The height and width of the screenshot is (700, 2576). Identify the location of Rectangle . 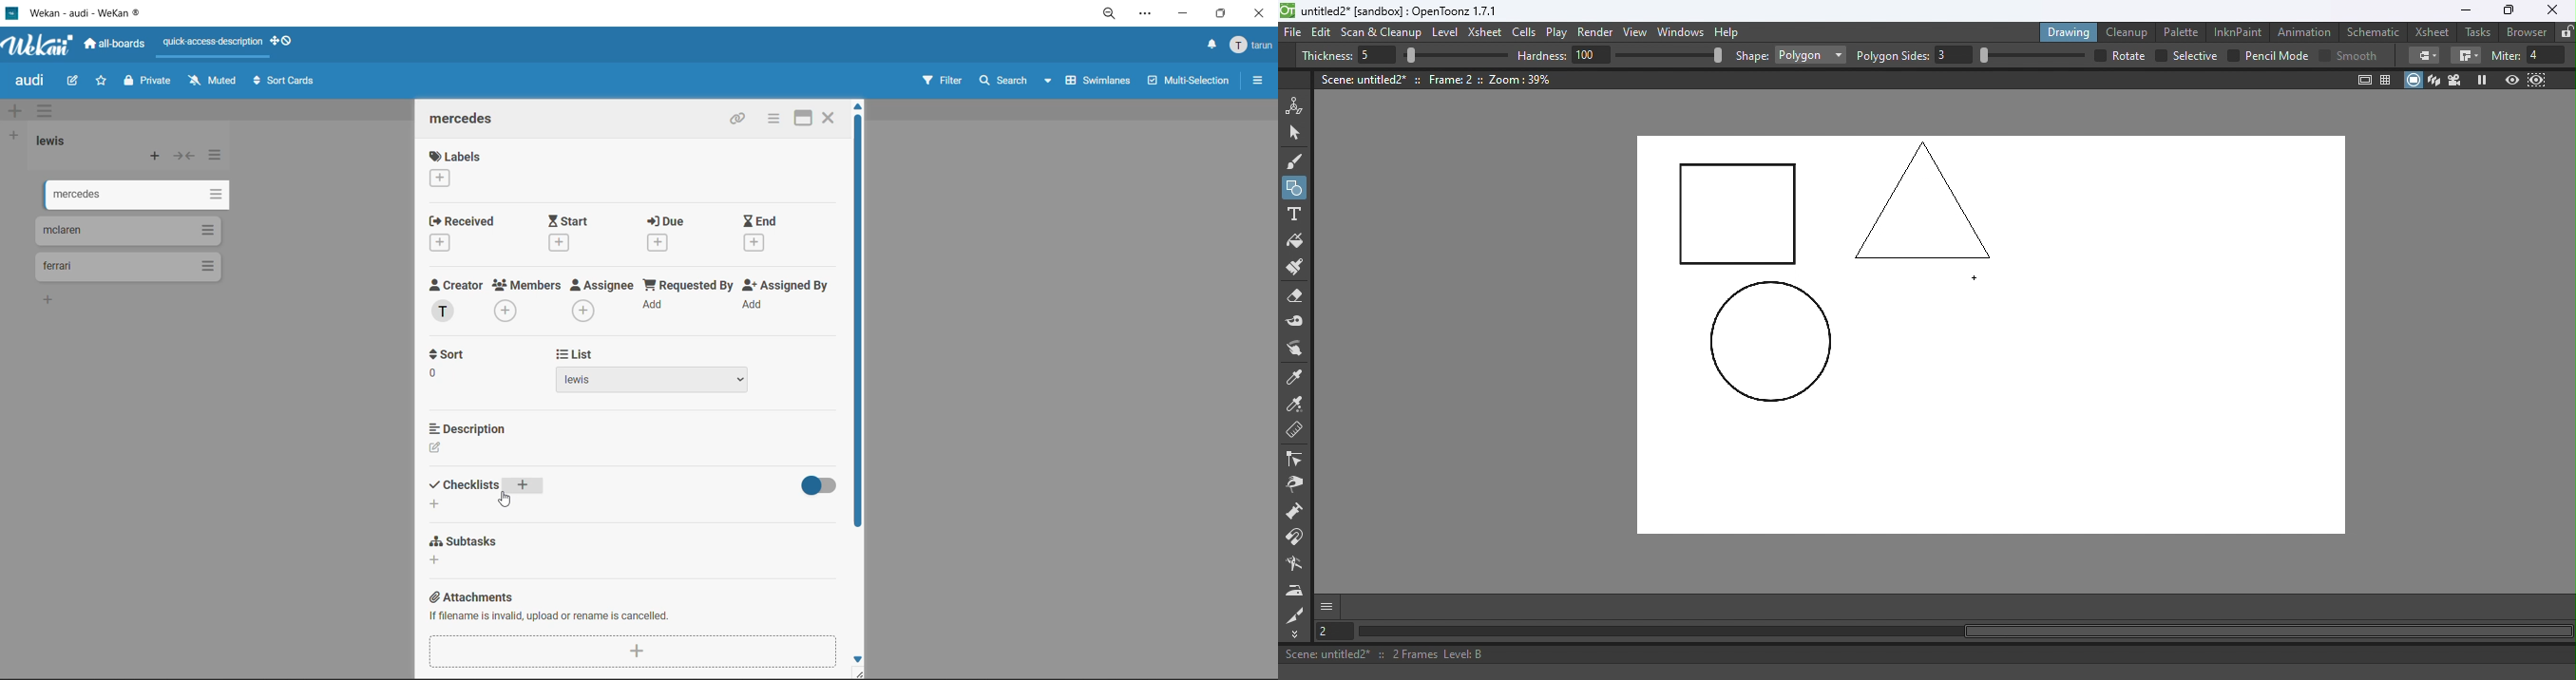
(1810, 55).